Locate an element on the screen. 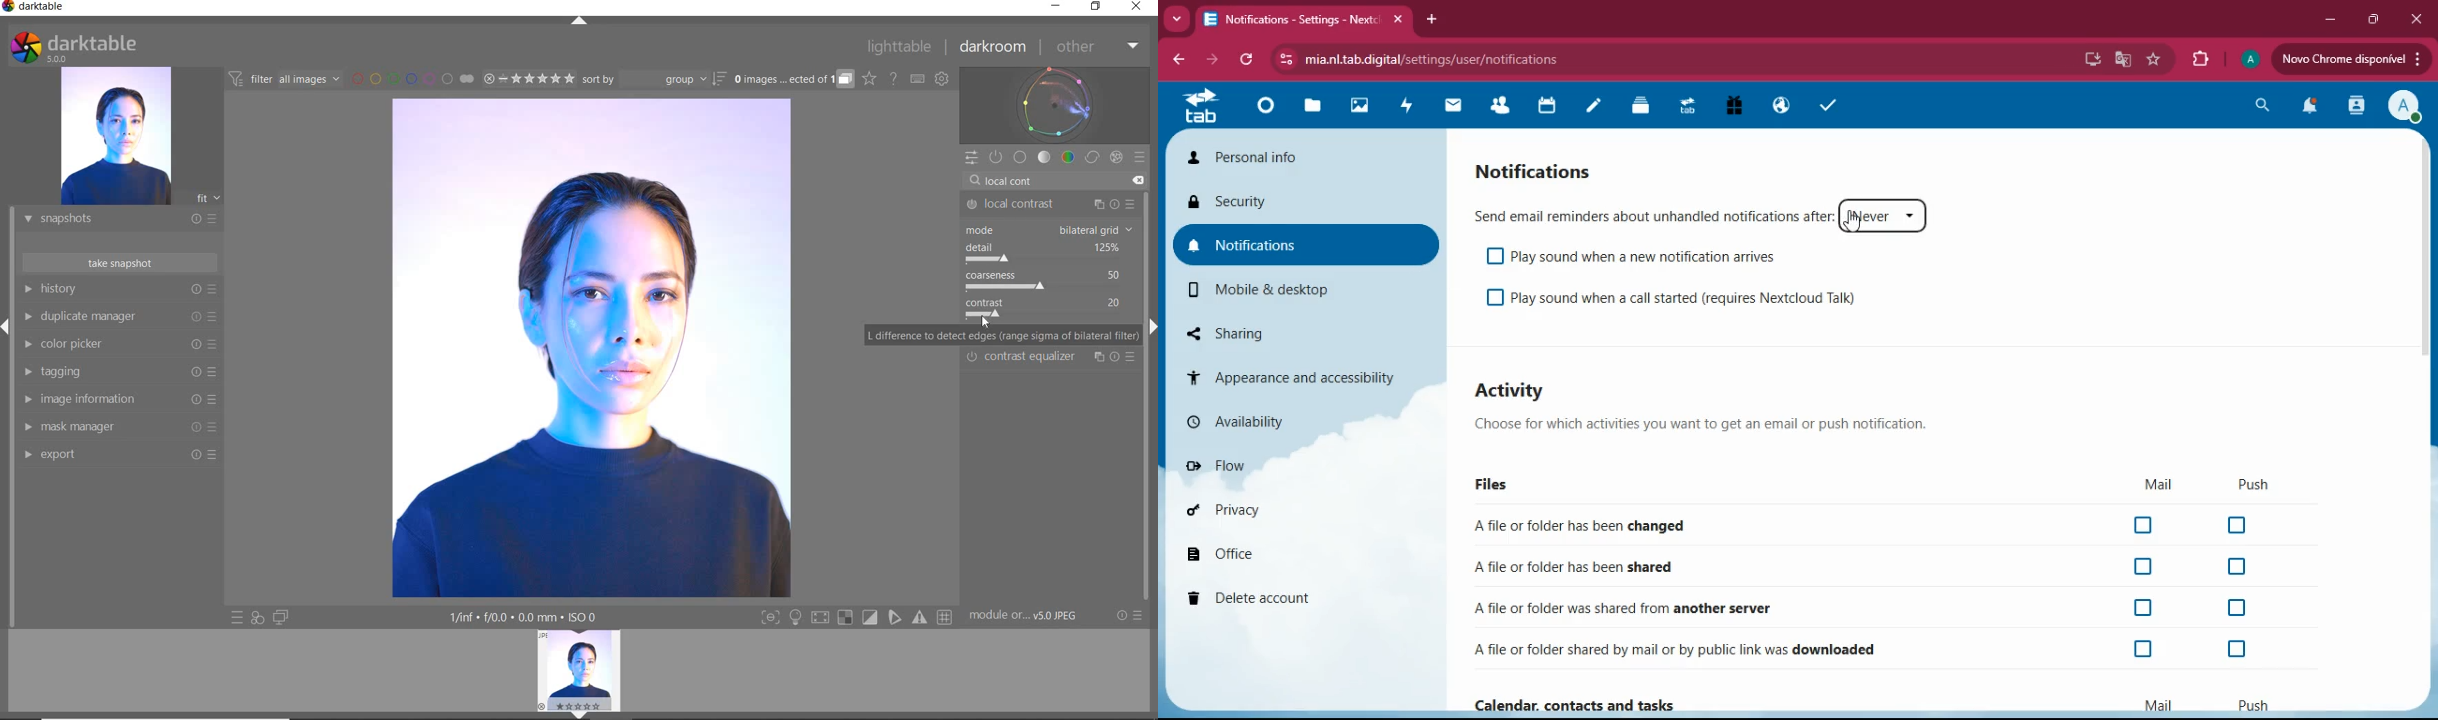 Image resolution: width=2464 pixels, height=728 pixels. Button is located at coordinates (846, 618).